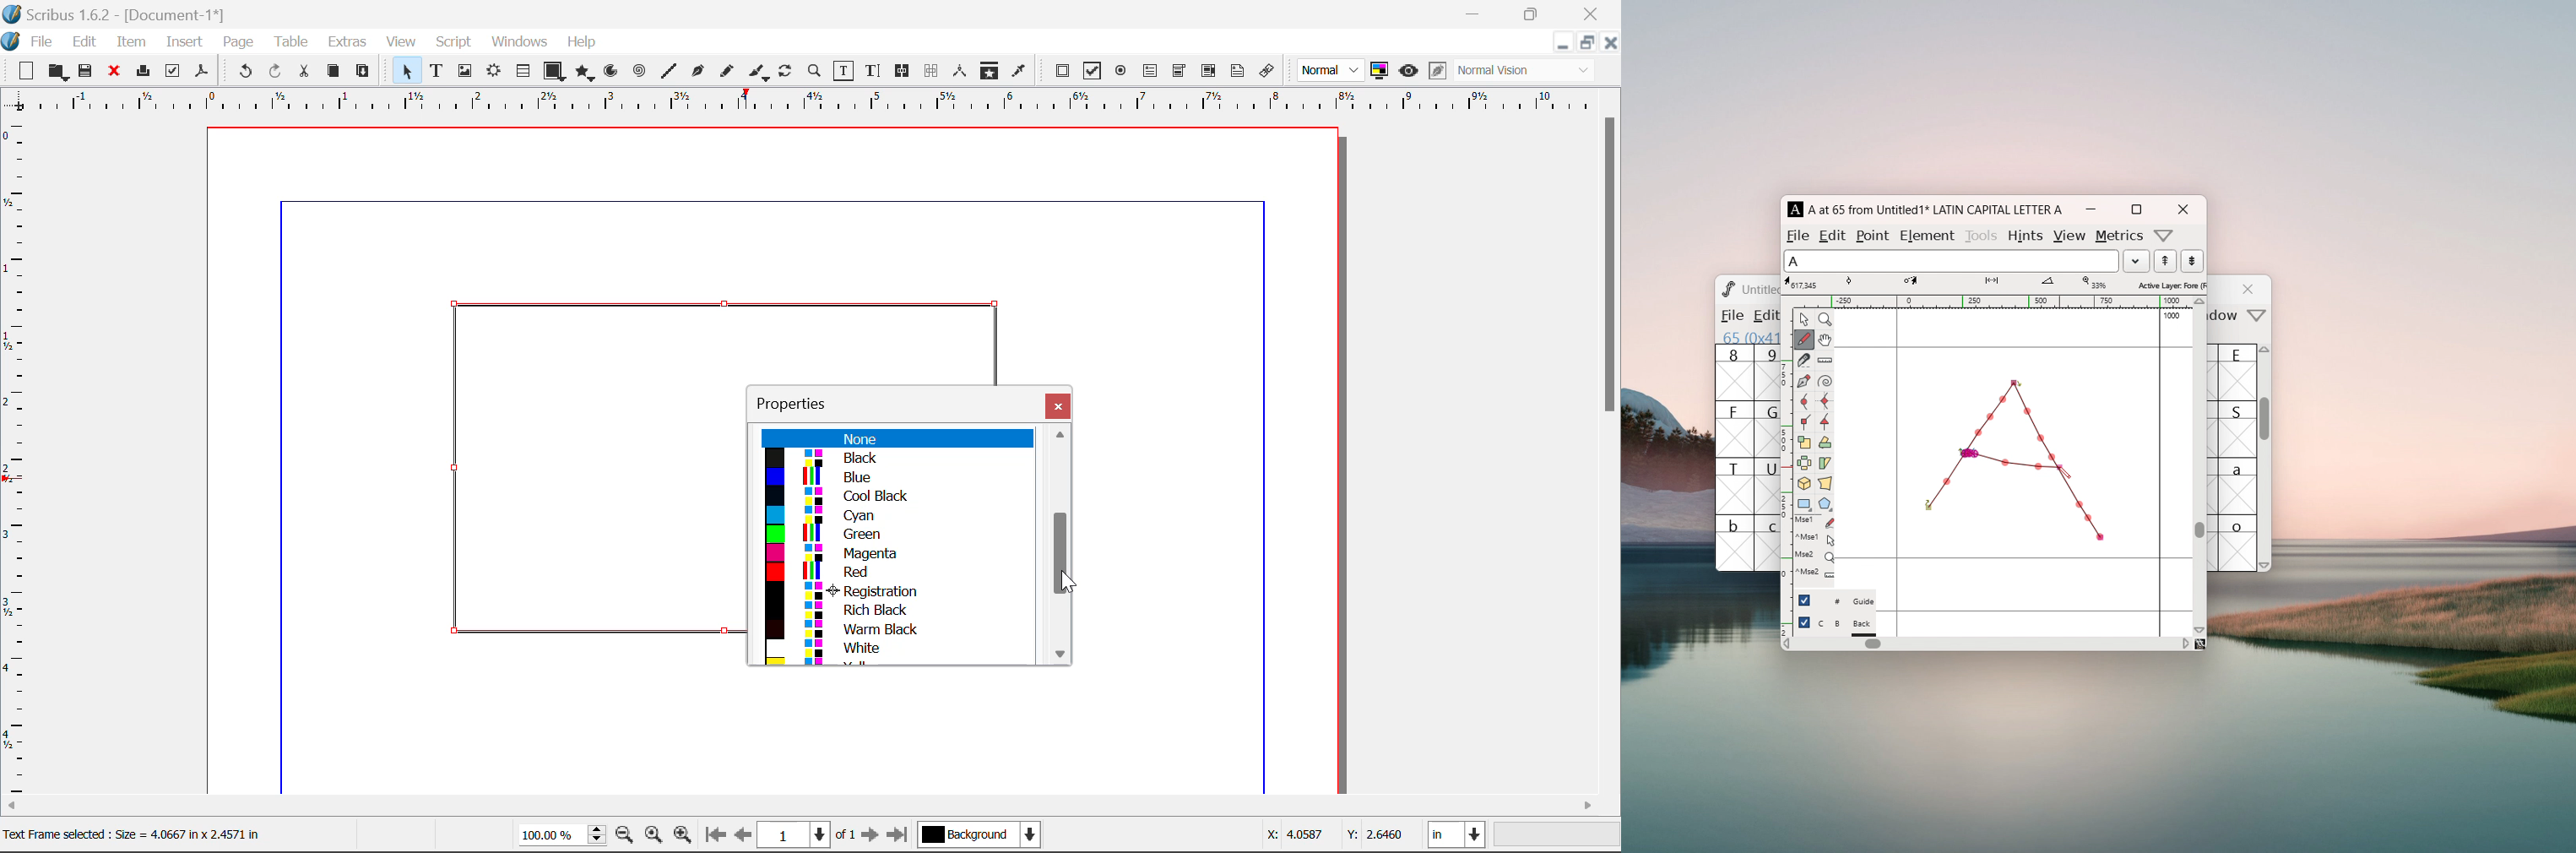  I want to click on c, so click(1768, 543).